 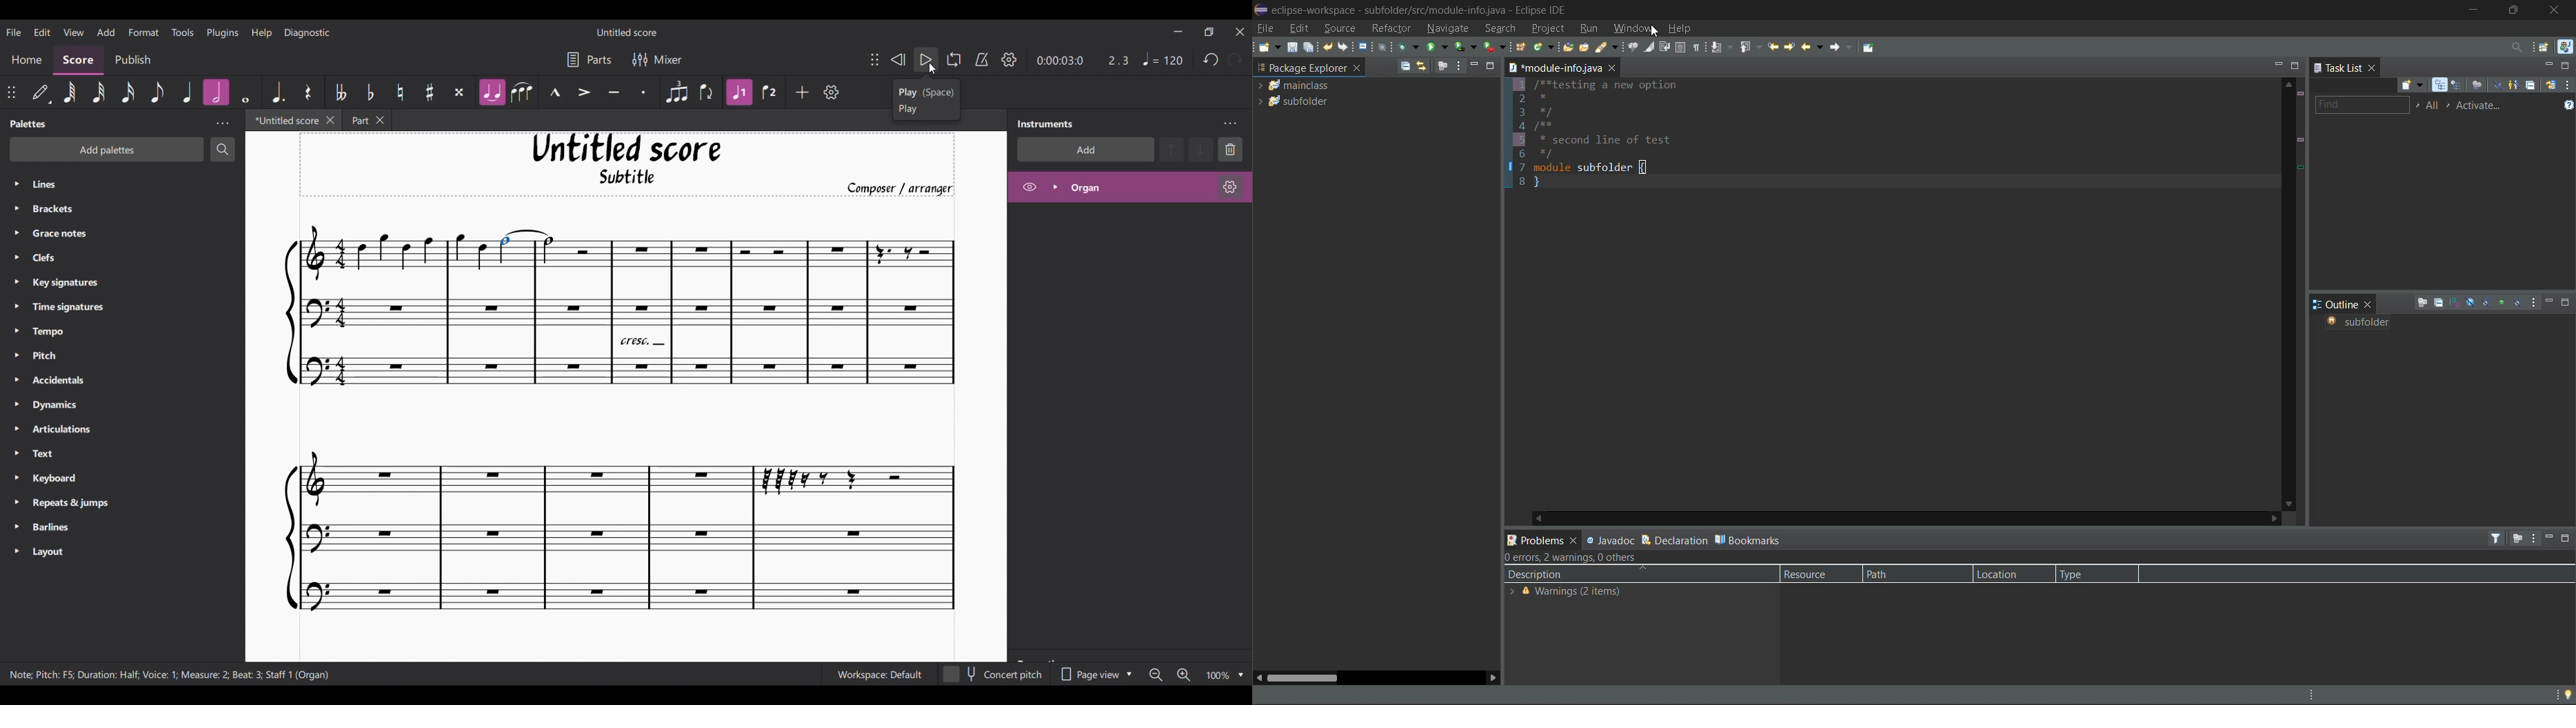 What do you see at coordinates (1291, 48) in the screenshot?
I see `save` at bounding box center [1291, 48].